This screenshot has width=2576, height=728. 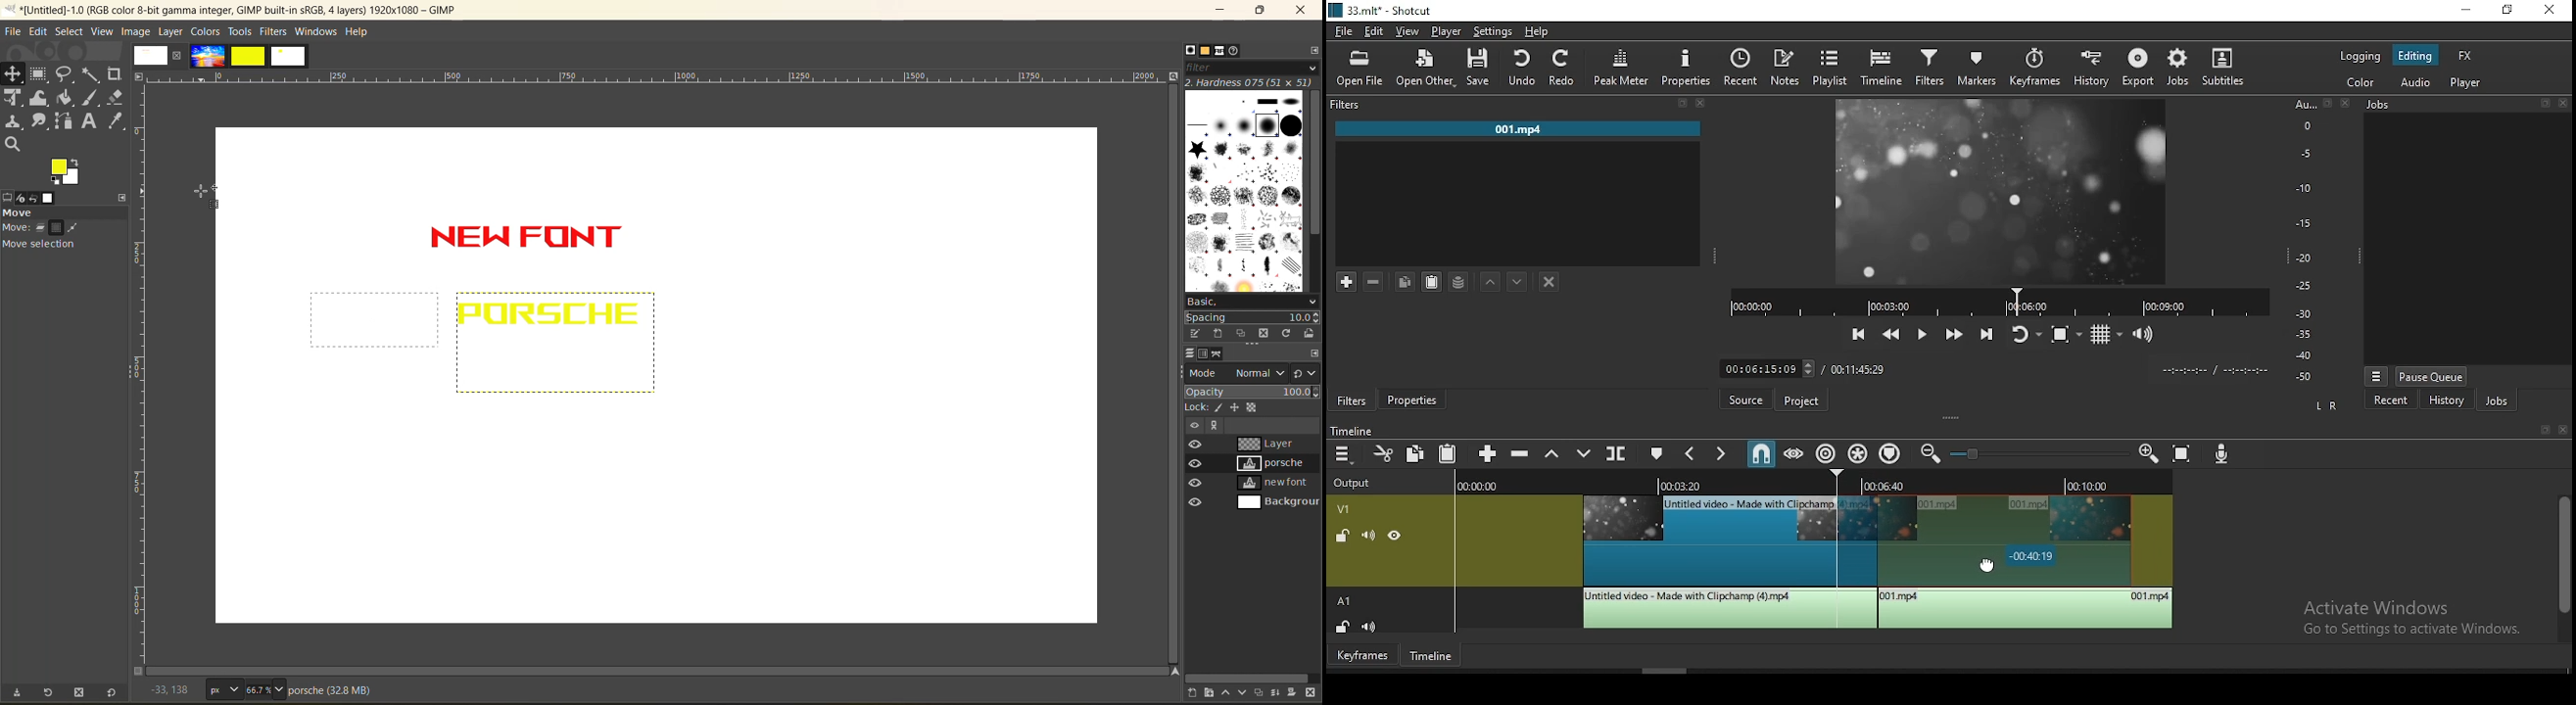 I want to click on export, so click(x=2140, y=68).